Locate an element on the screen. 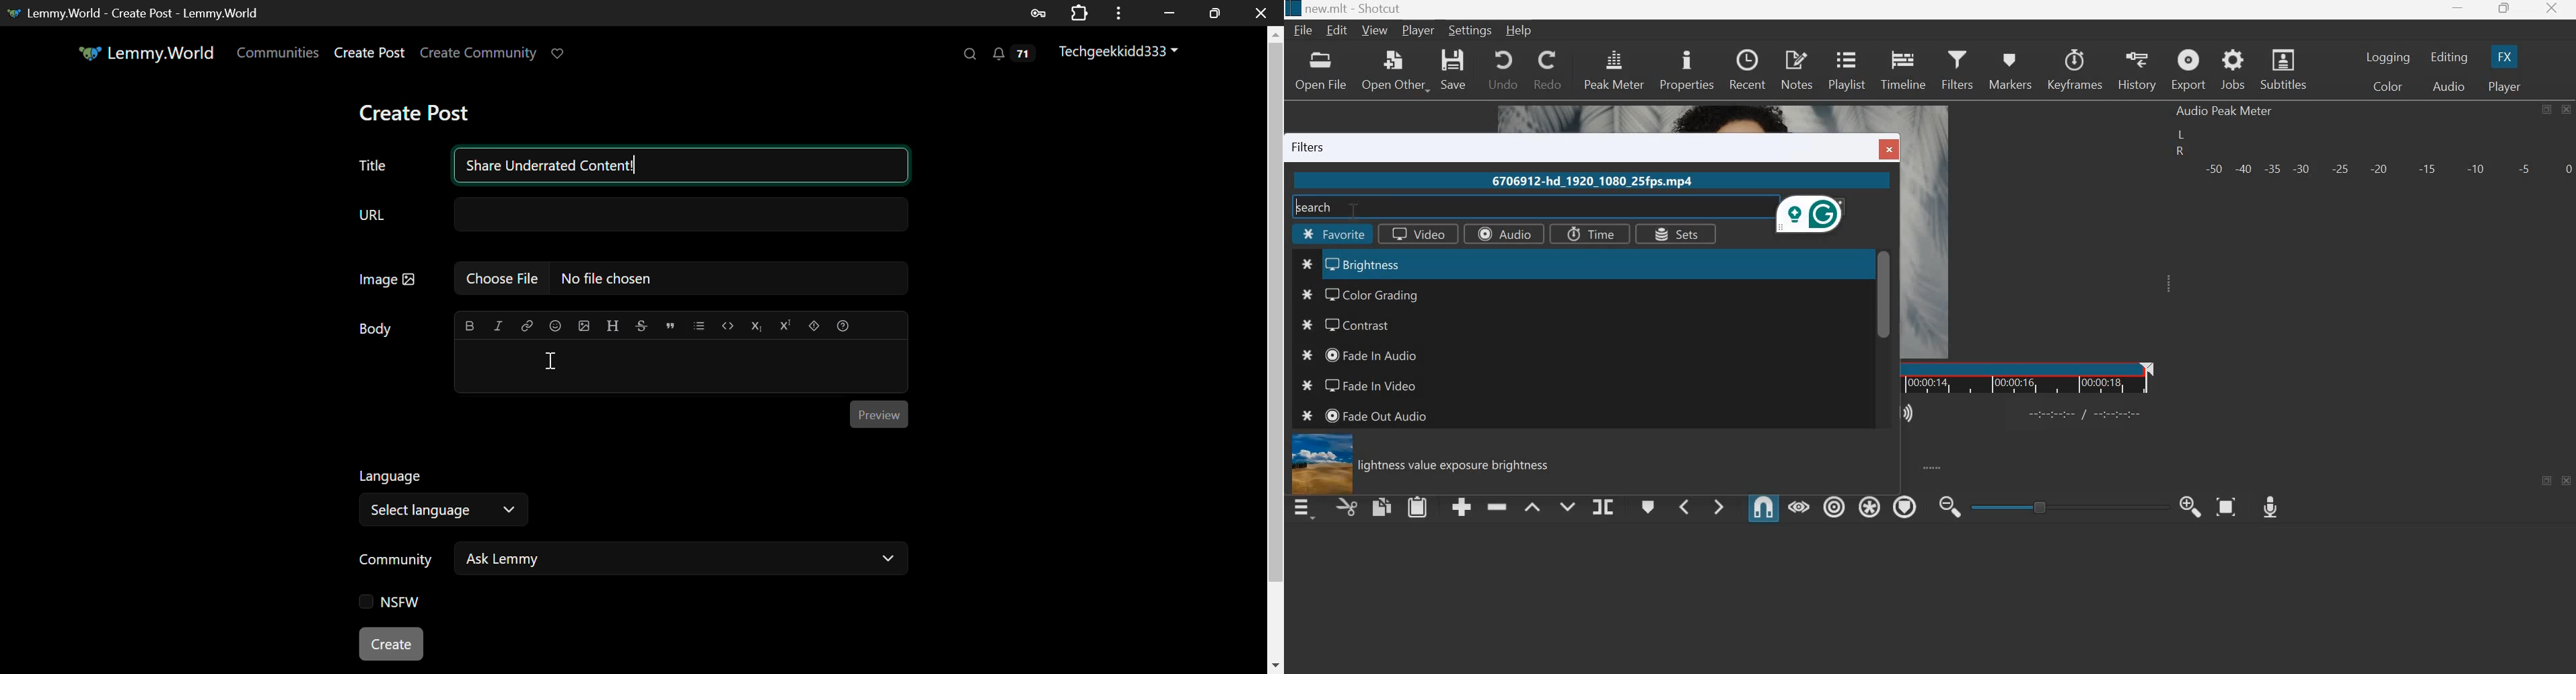 This screenshot has height=700, width=2576. redo is located at coordinates (1546, 69).